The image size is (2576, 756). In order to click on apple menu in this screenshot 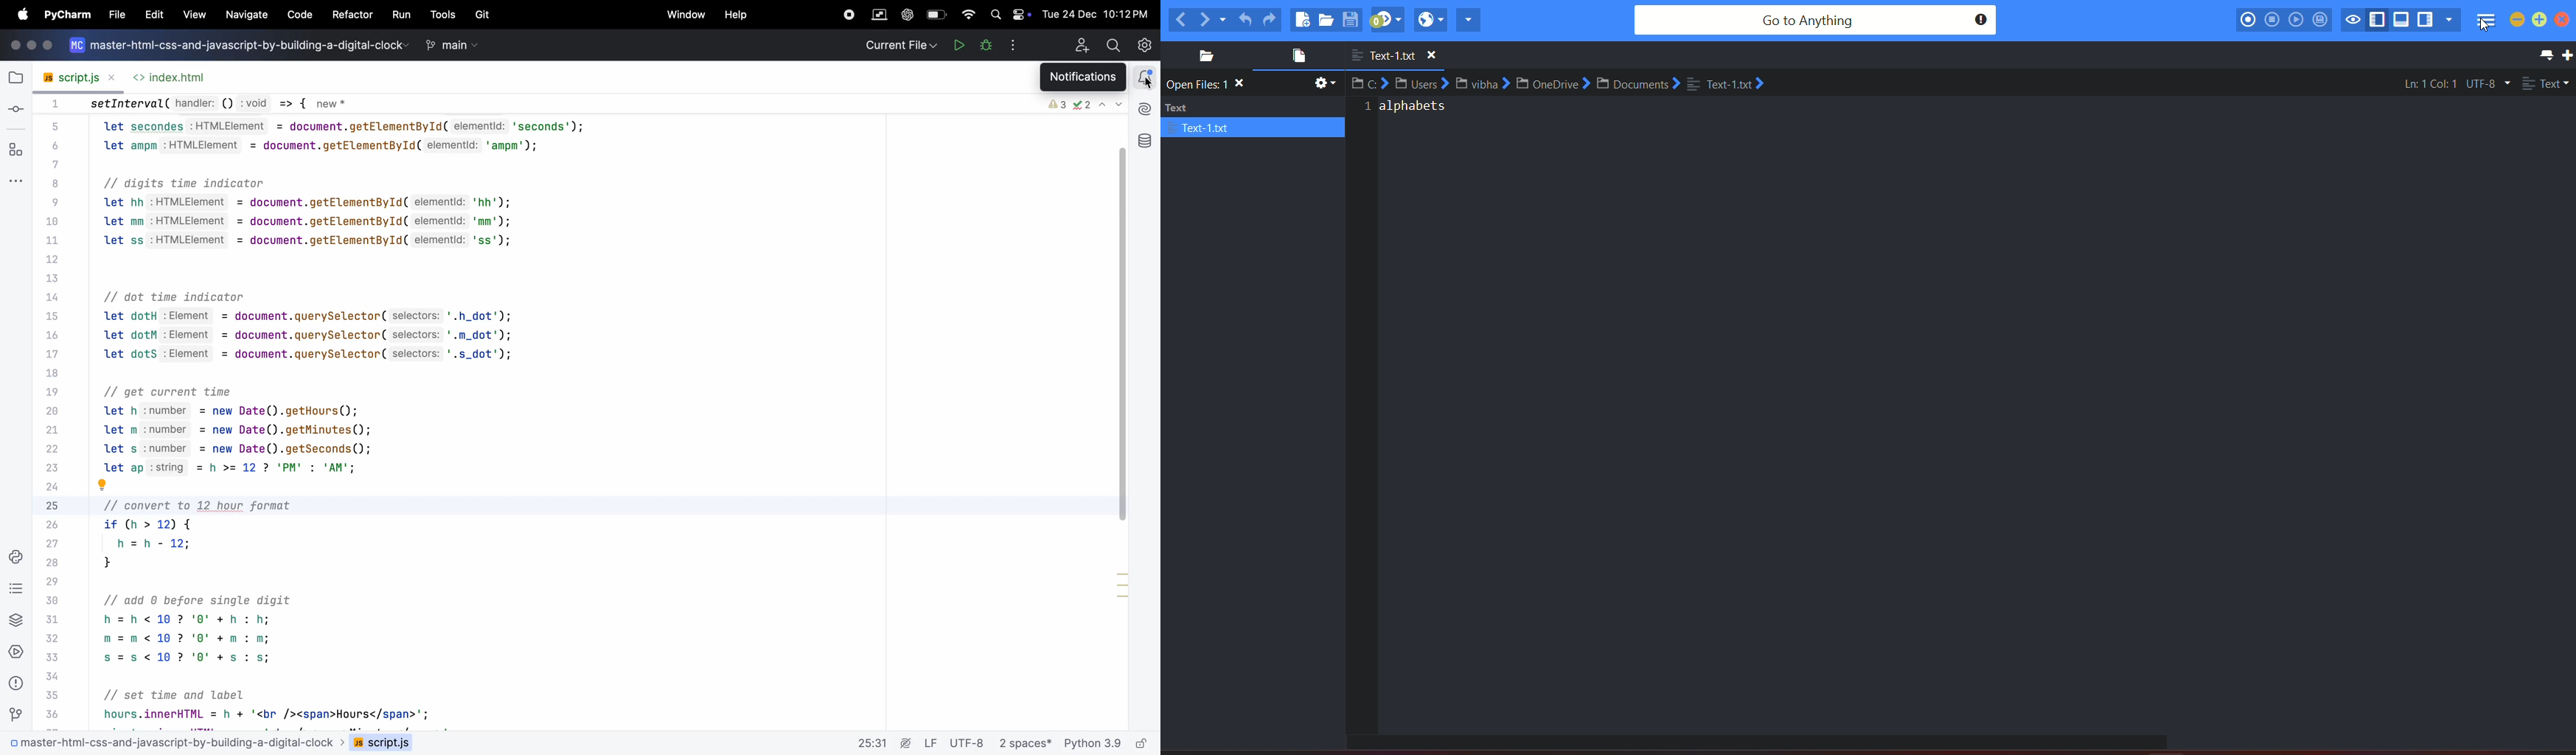, I will do `click(20, 15)`.